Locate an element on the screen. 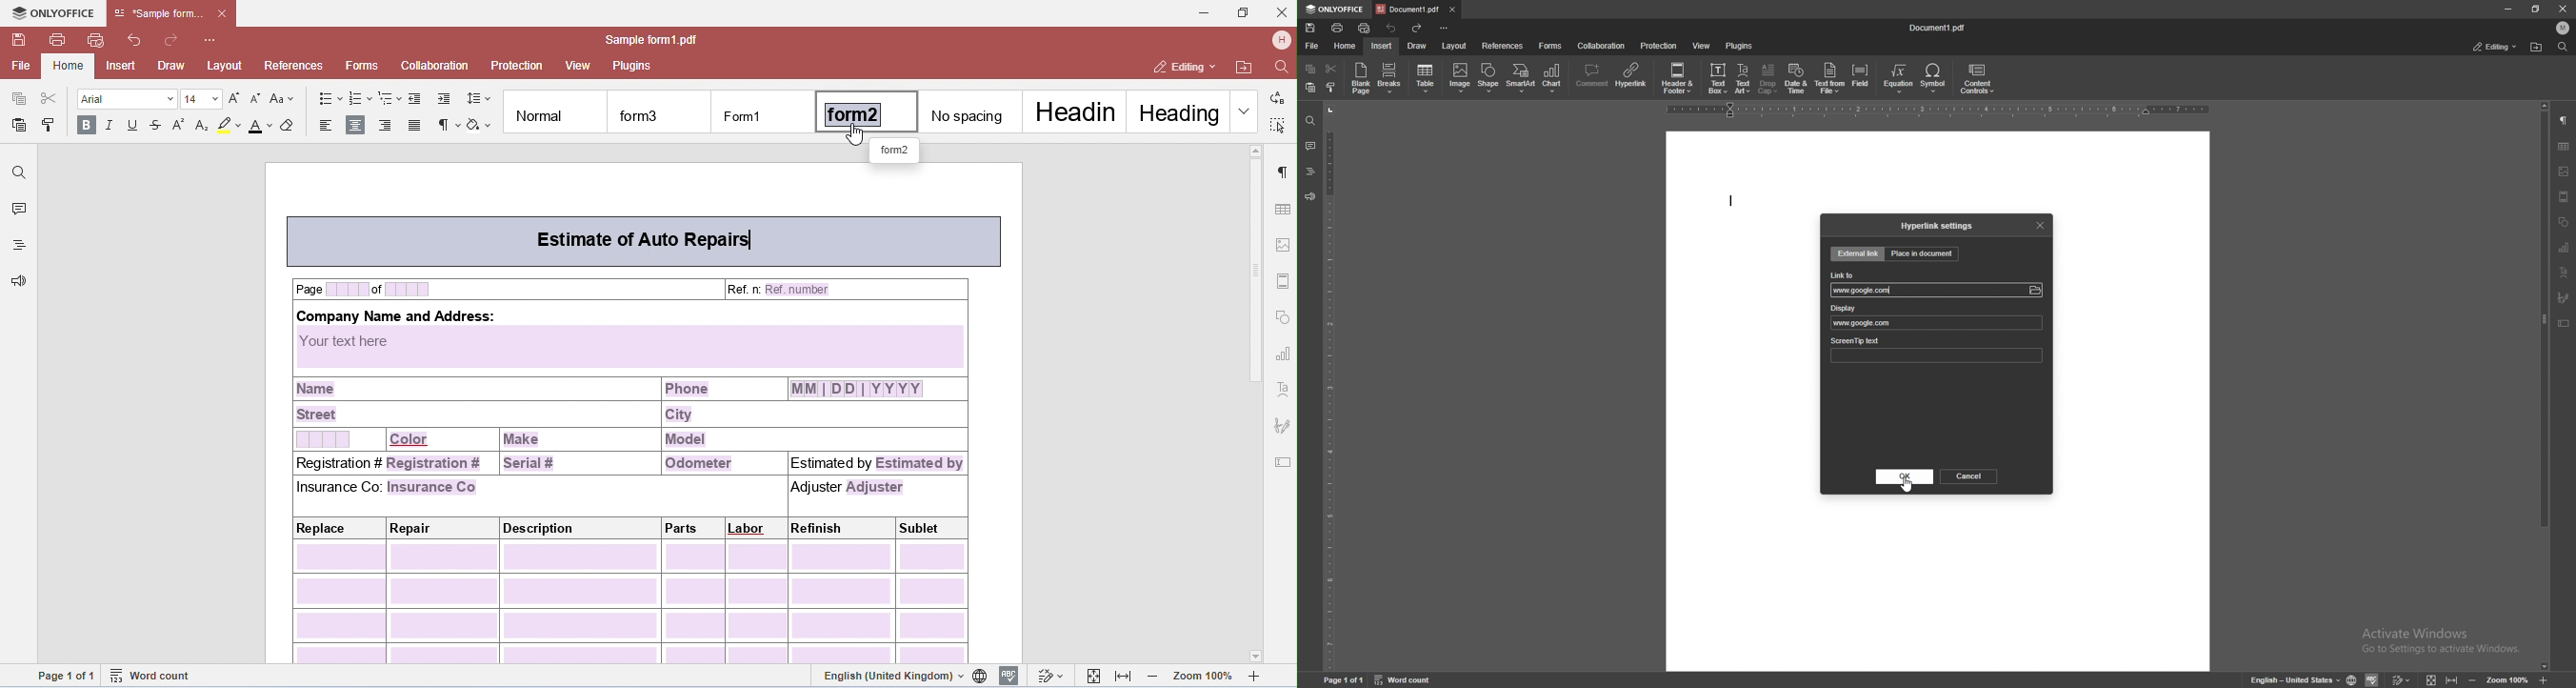  references is located at coordinates (1503, 45).